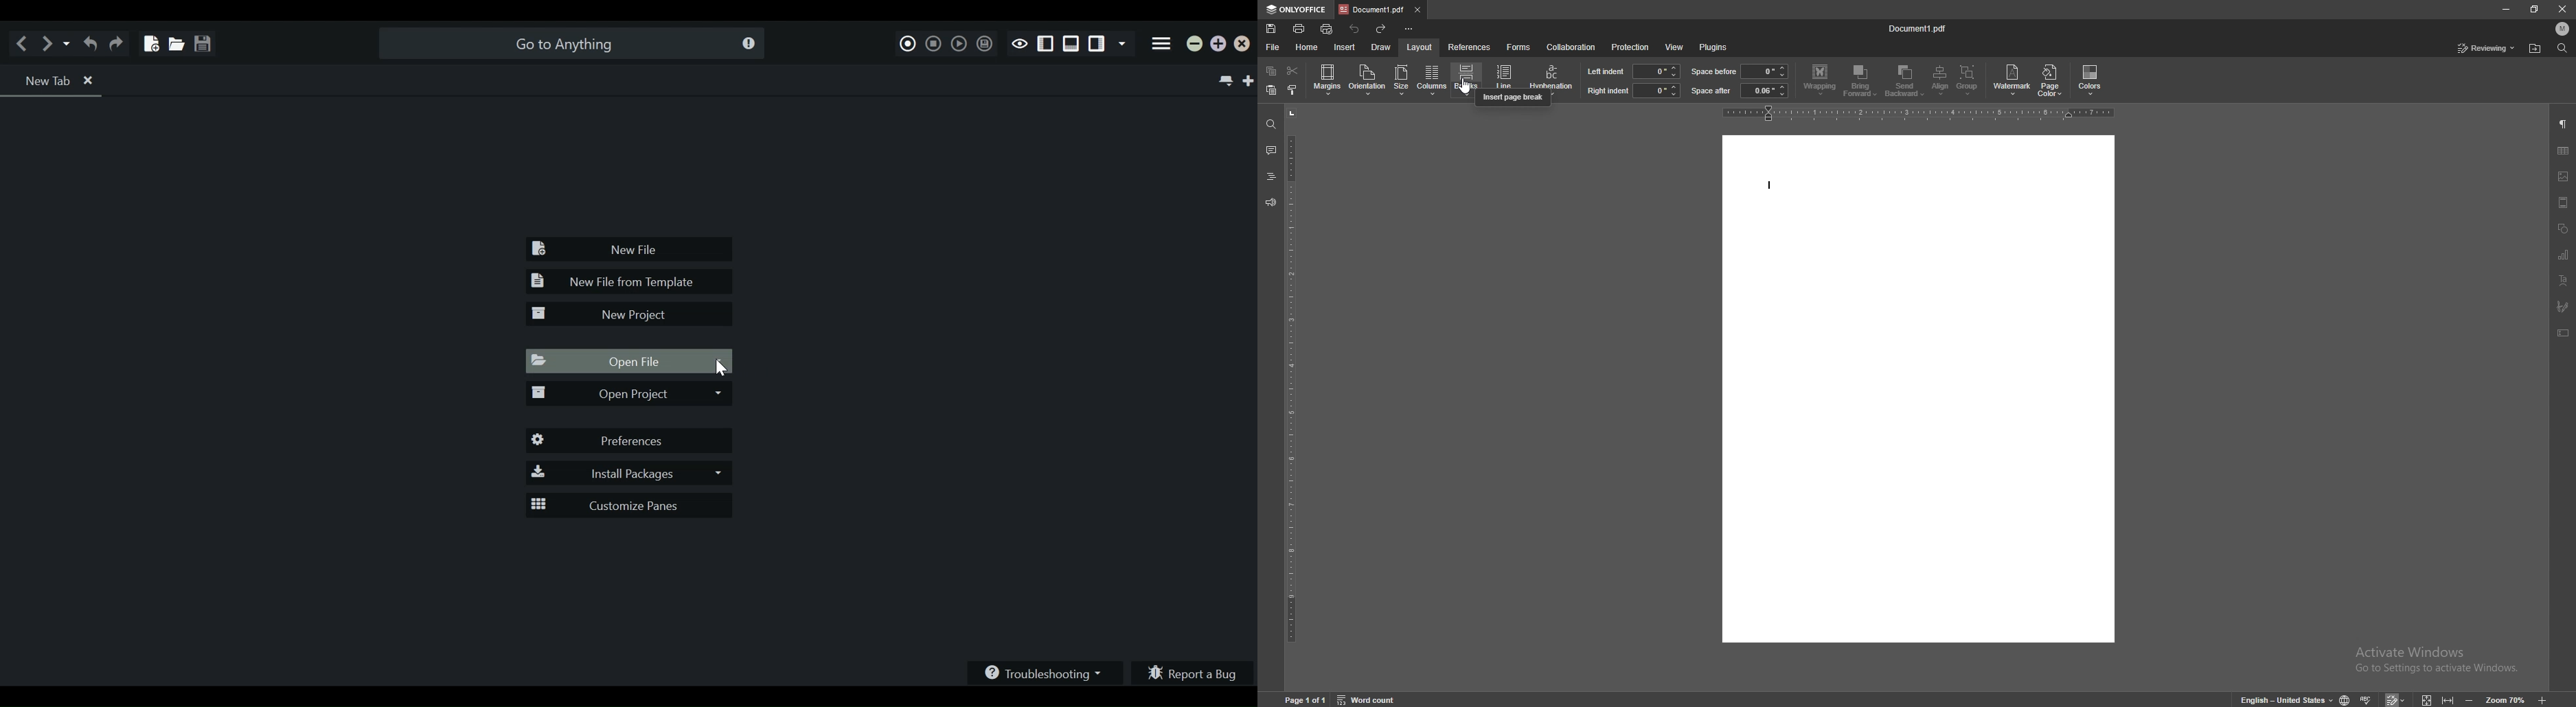 Image resolution: width=2576 pixels, height=728 pixels. Describe the element at coordinates (2011, 80) in the screenshot. I see `watermark` at that location.